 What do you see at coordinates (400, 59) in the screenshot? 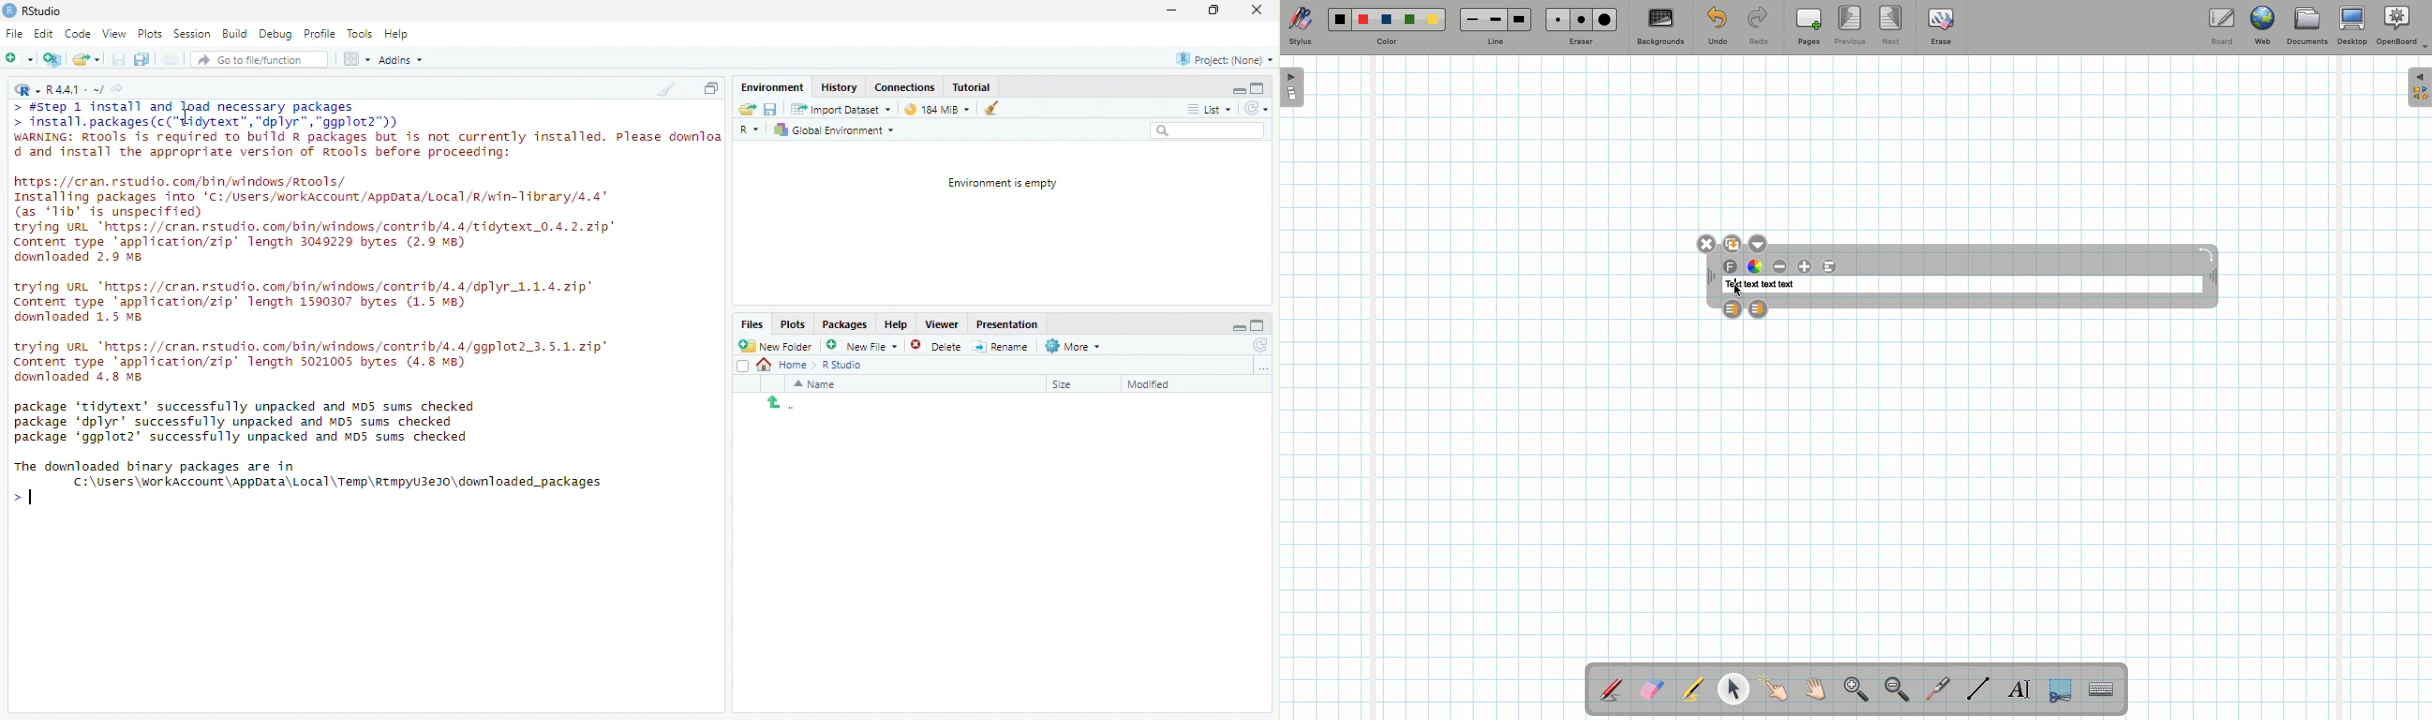
I see `Addins ~` at bounding box center [400, 59].